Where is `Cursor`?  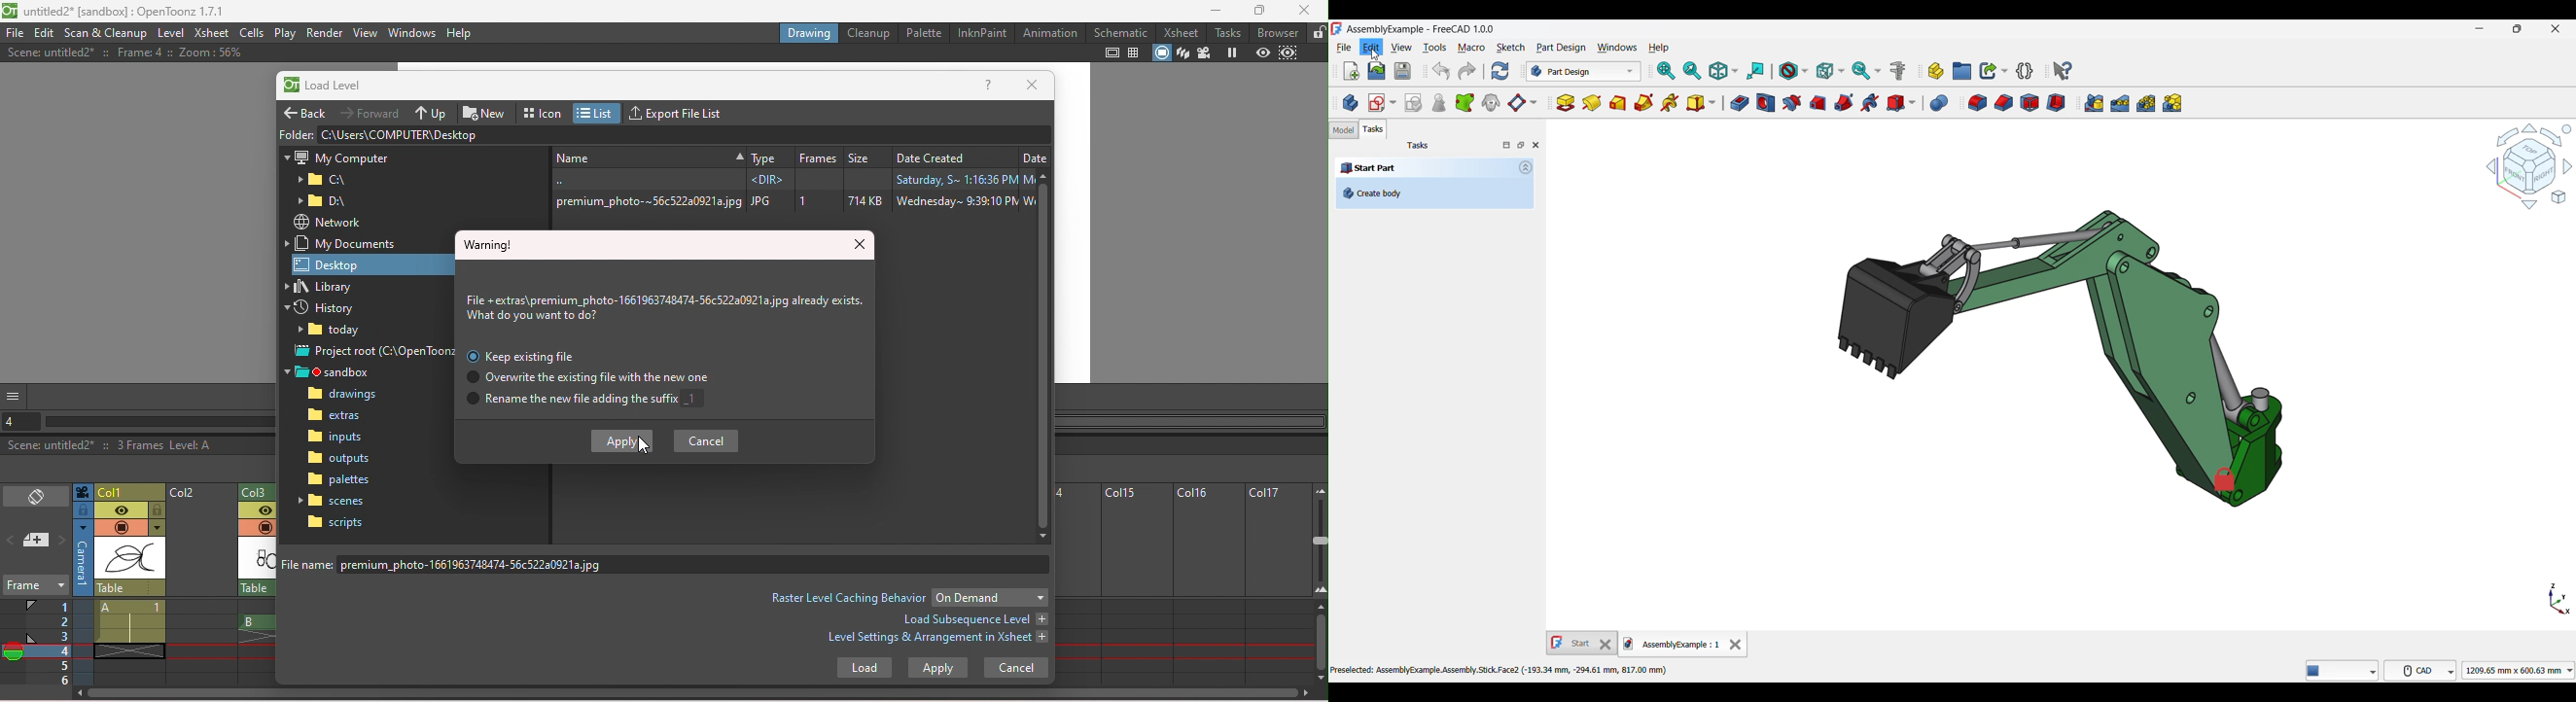
Cursor is located at coordinates (644, 444).